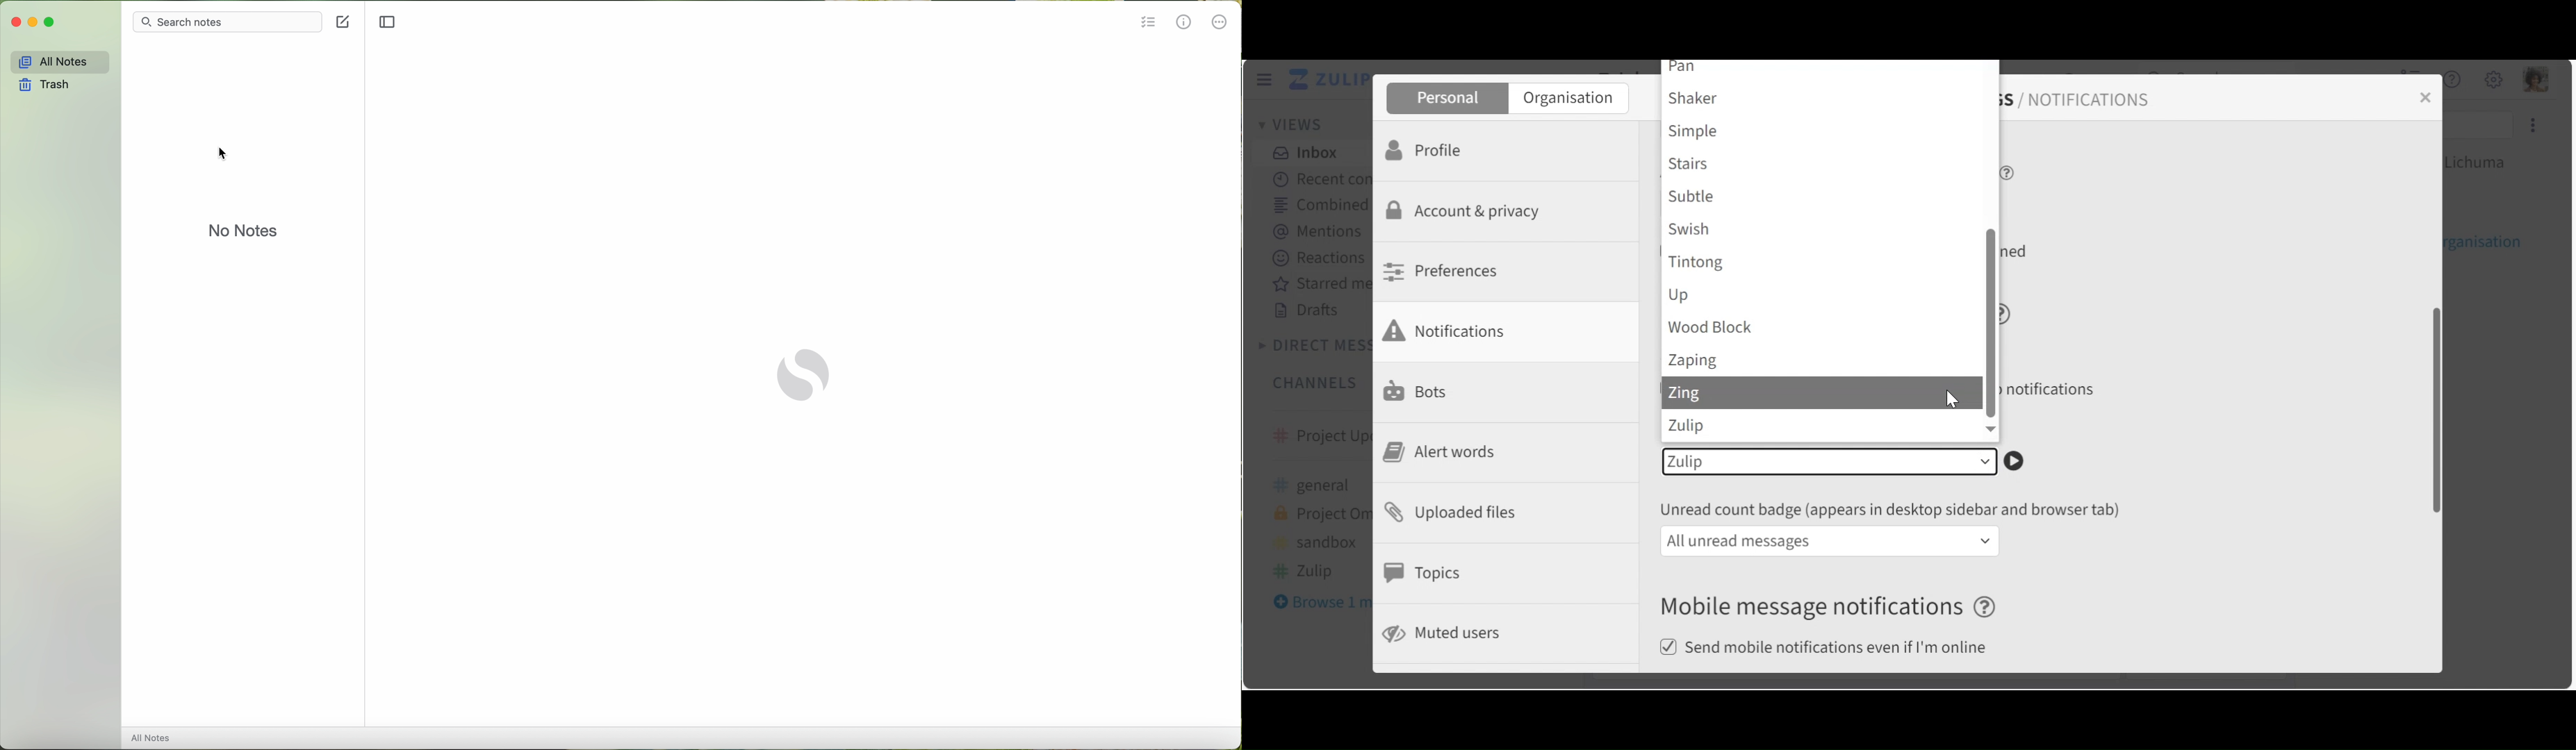  Describe the element at coordinates (222, 153) in the screenshot. I see `cursor` at that location.